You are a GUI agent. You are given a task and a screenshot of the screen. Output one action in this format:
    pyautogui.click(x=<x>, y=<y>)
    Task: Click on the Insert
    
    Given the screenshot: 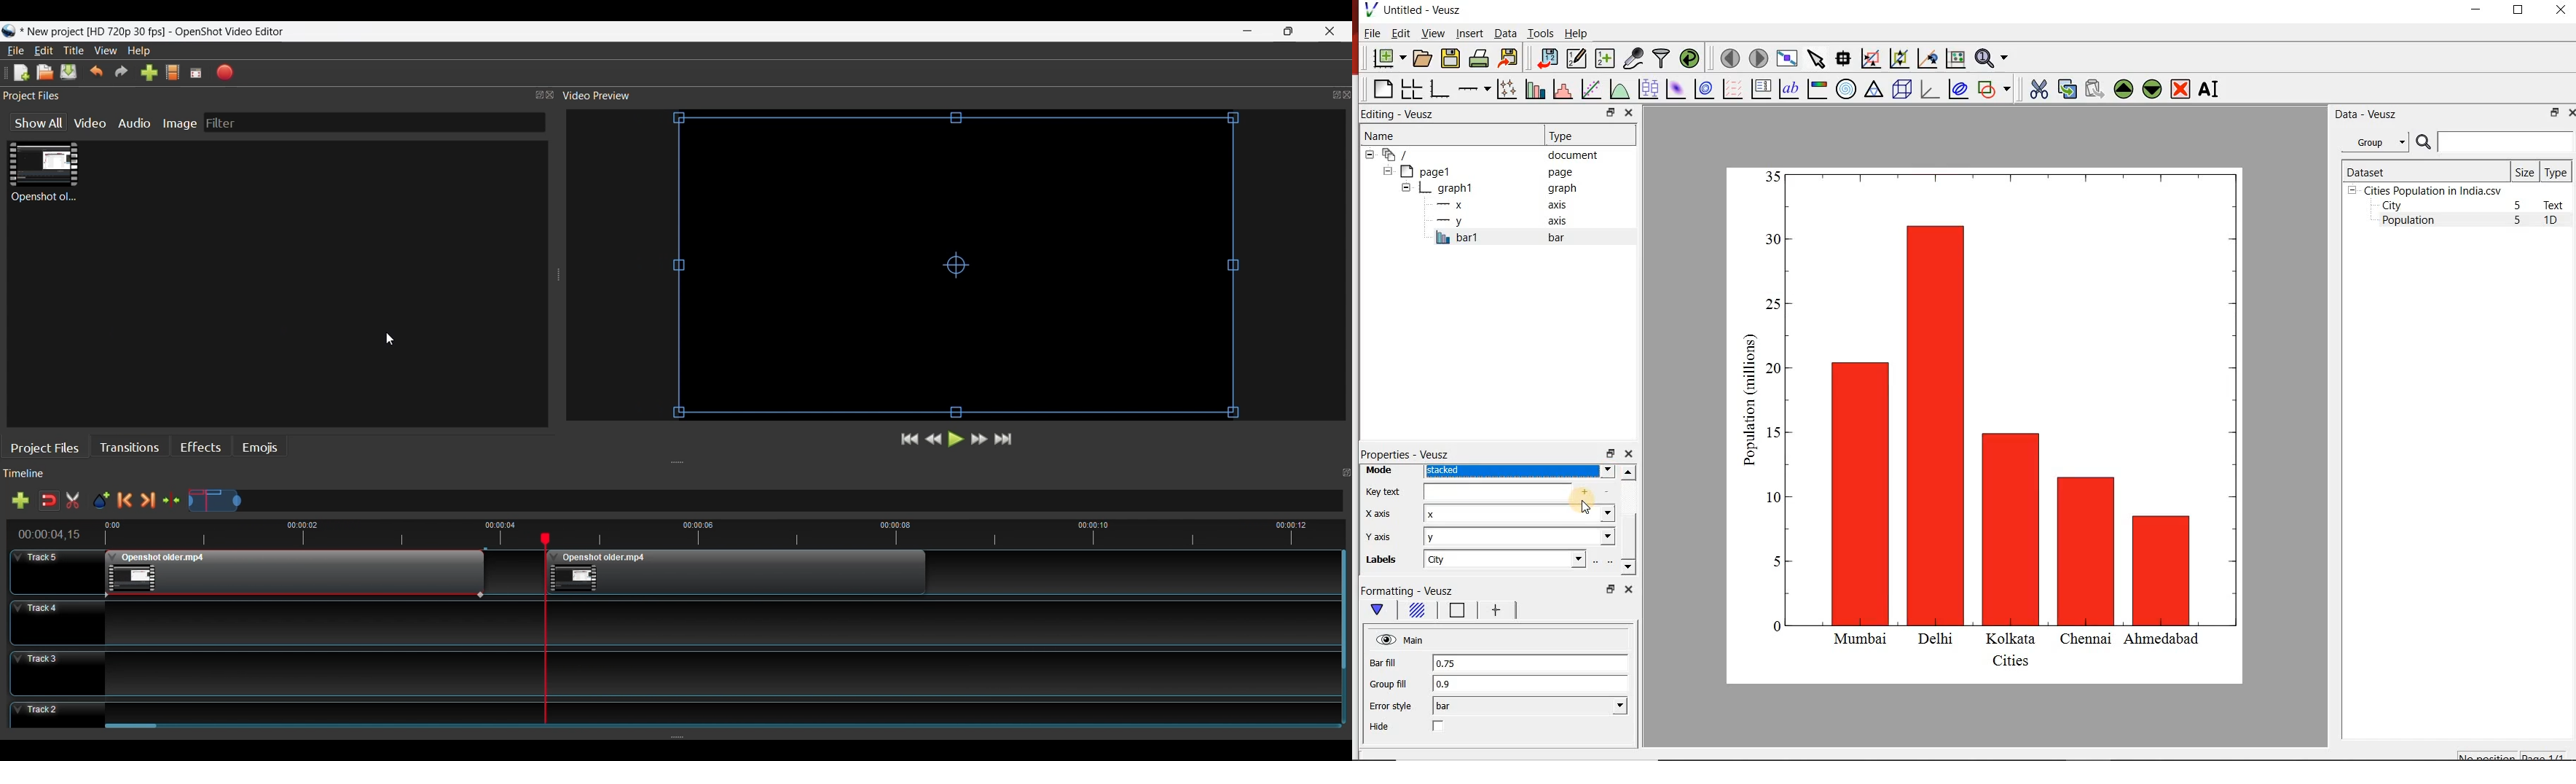 What is the action you would take?
    pyautogui.click(x=1469, y=34)
    